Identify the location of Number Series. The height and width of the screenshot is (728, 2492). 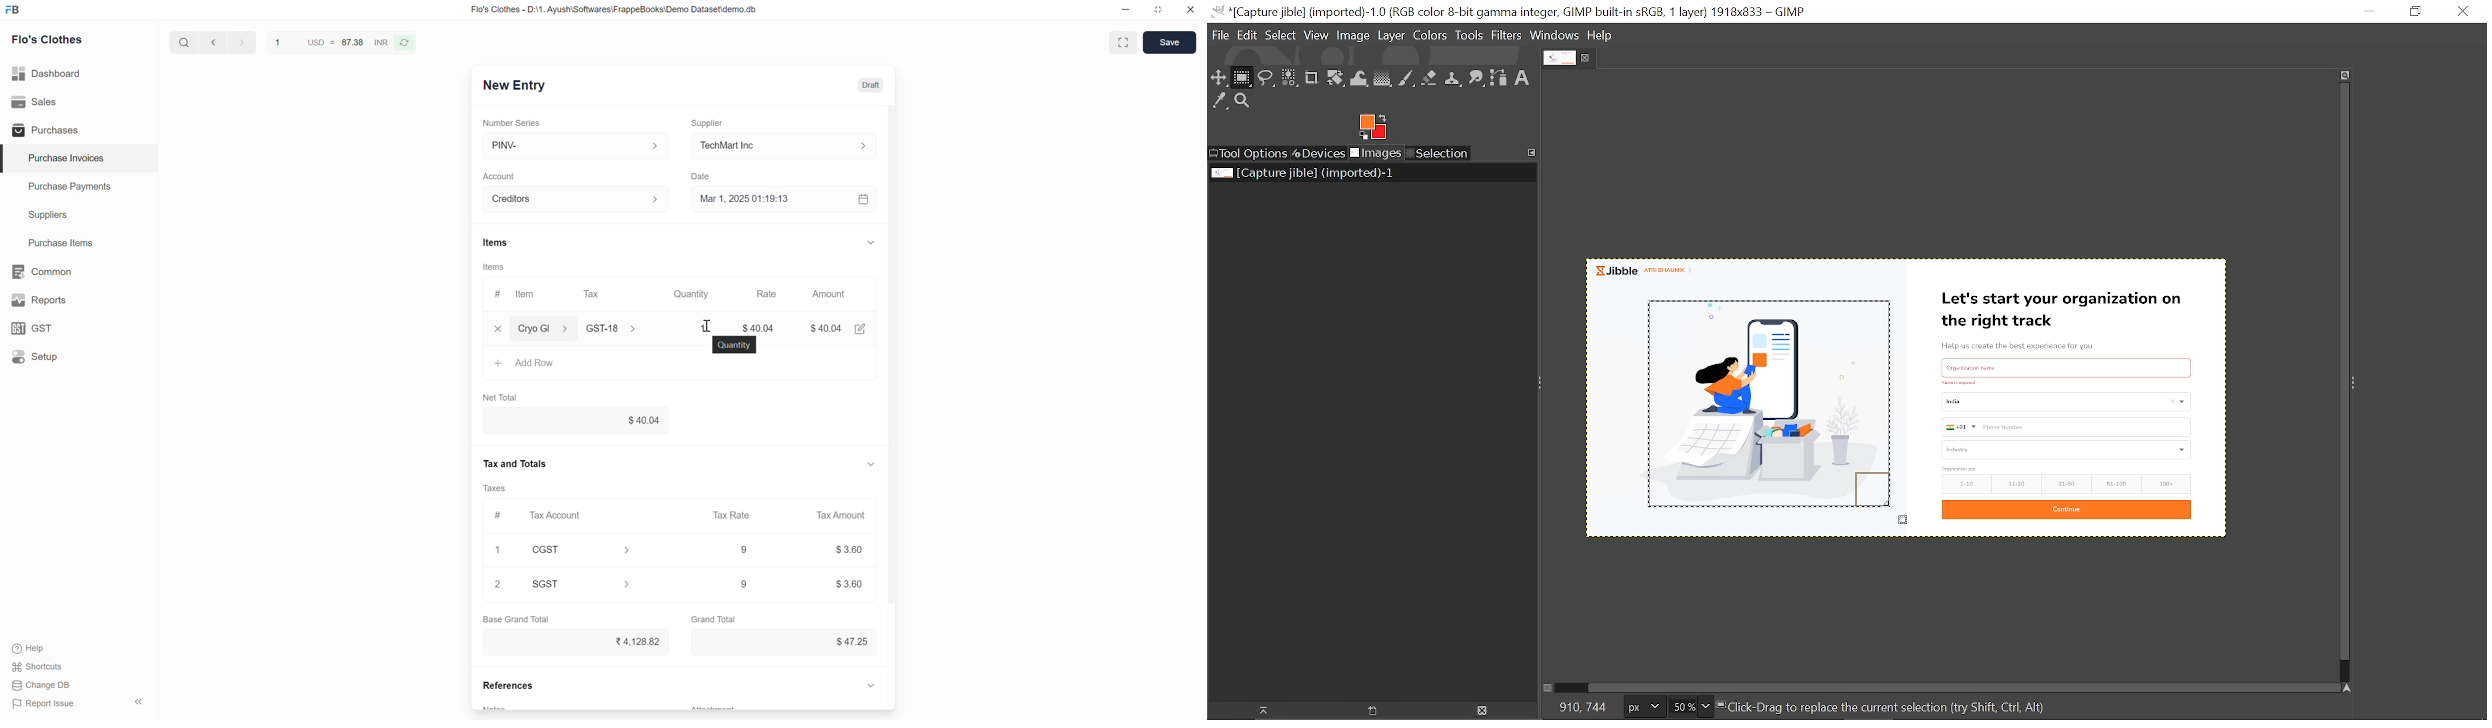
(517, 122).